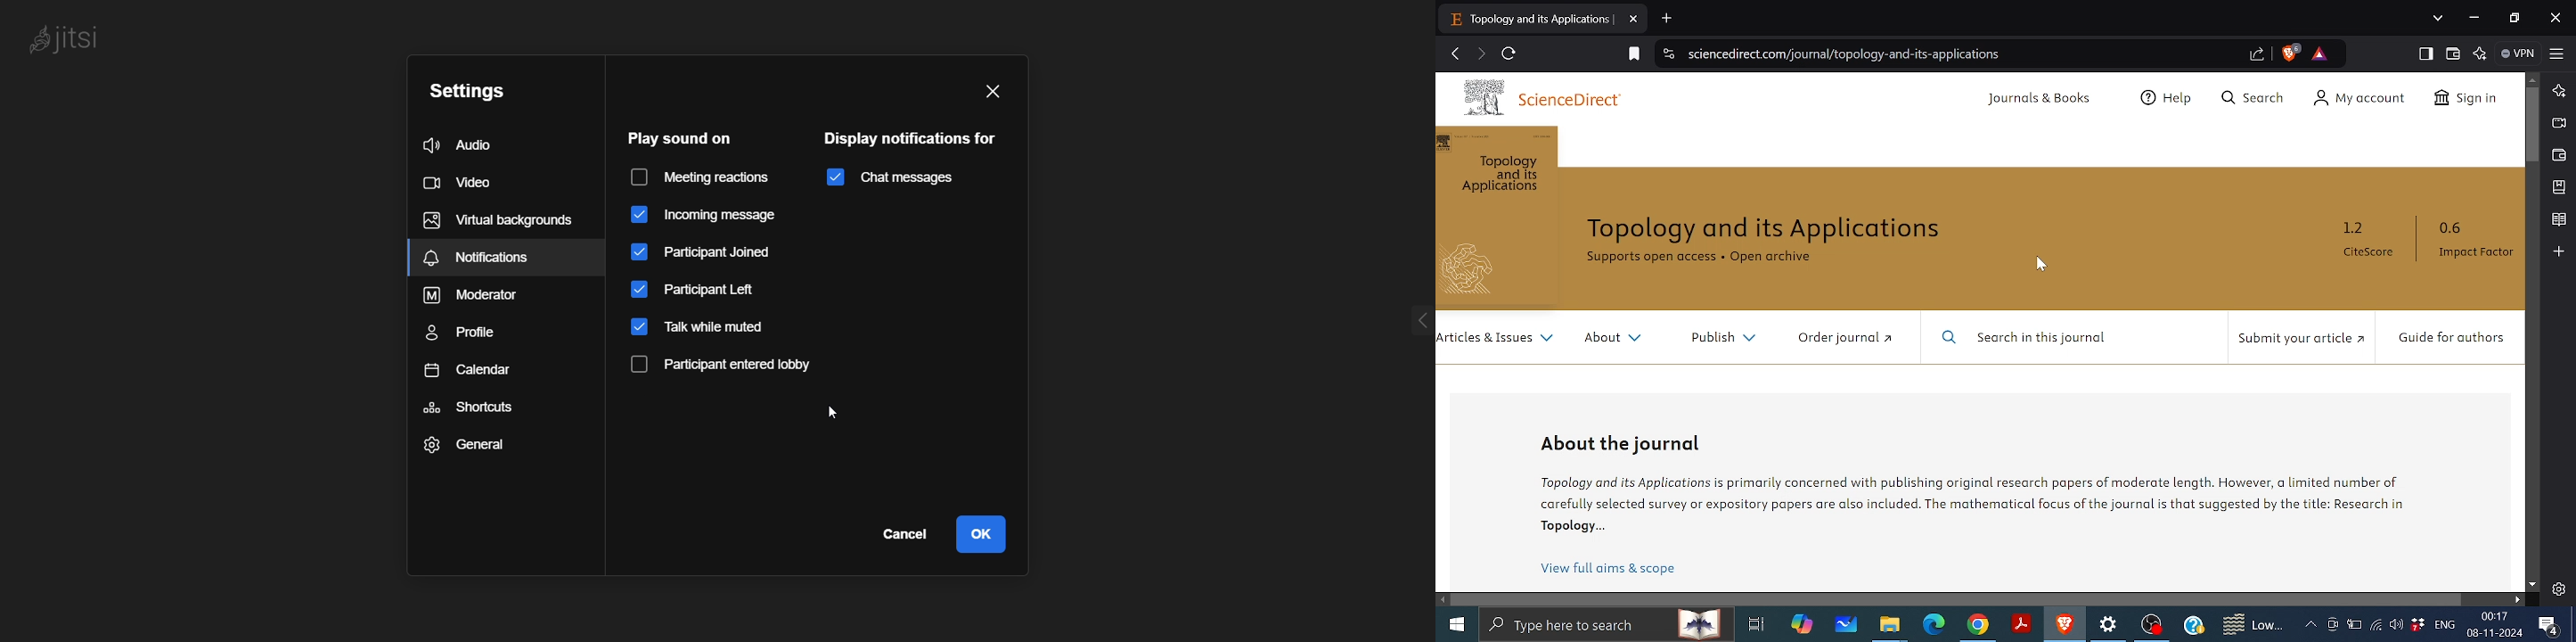  I want to click on bookmark this tab, so click(1631, 55).